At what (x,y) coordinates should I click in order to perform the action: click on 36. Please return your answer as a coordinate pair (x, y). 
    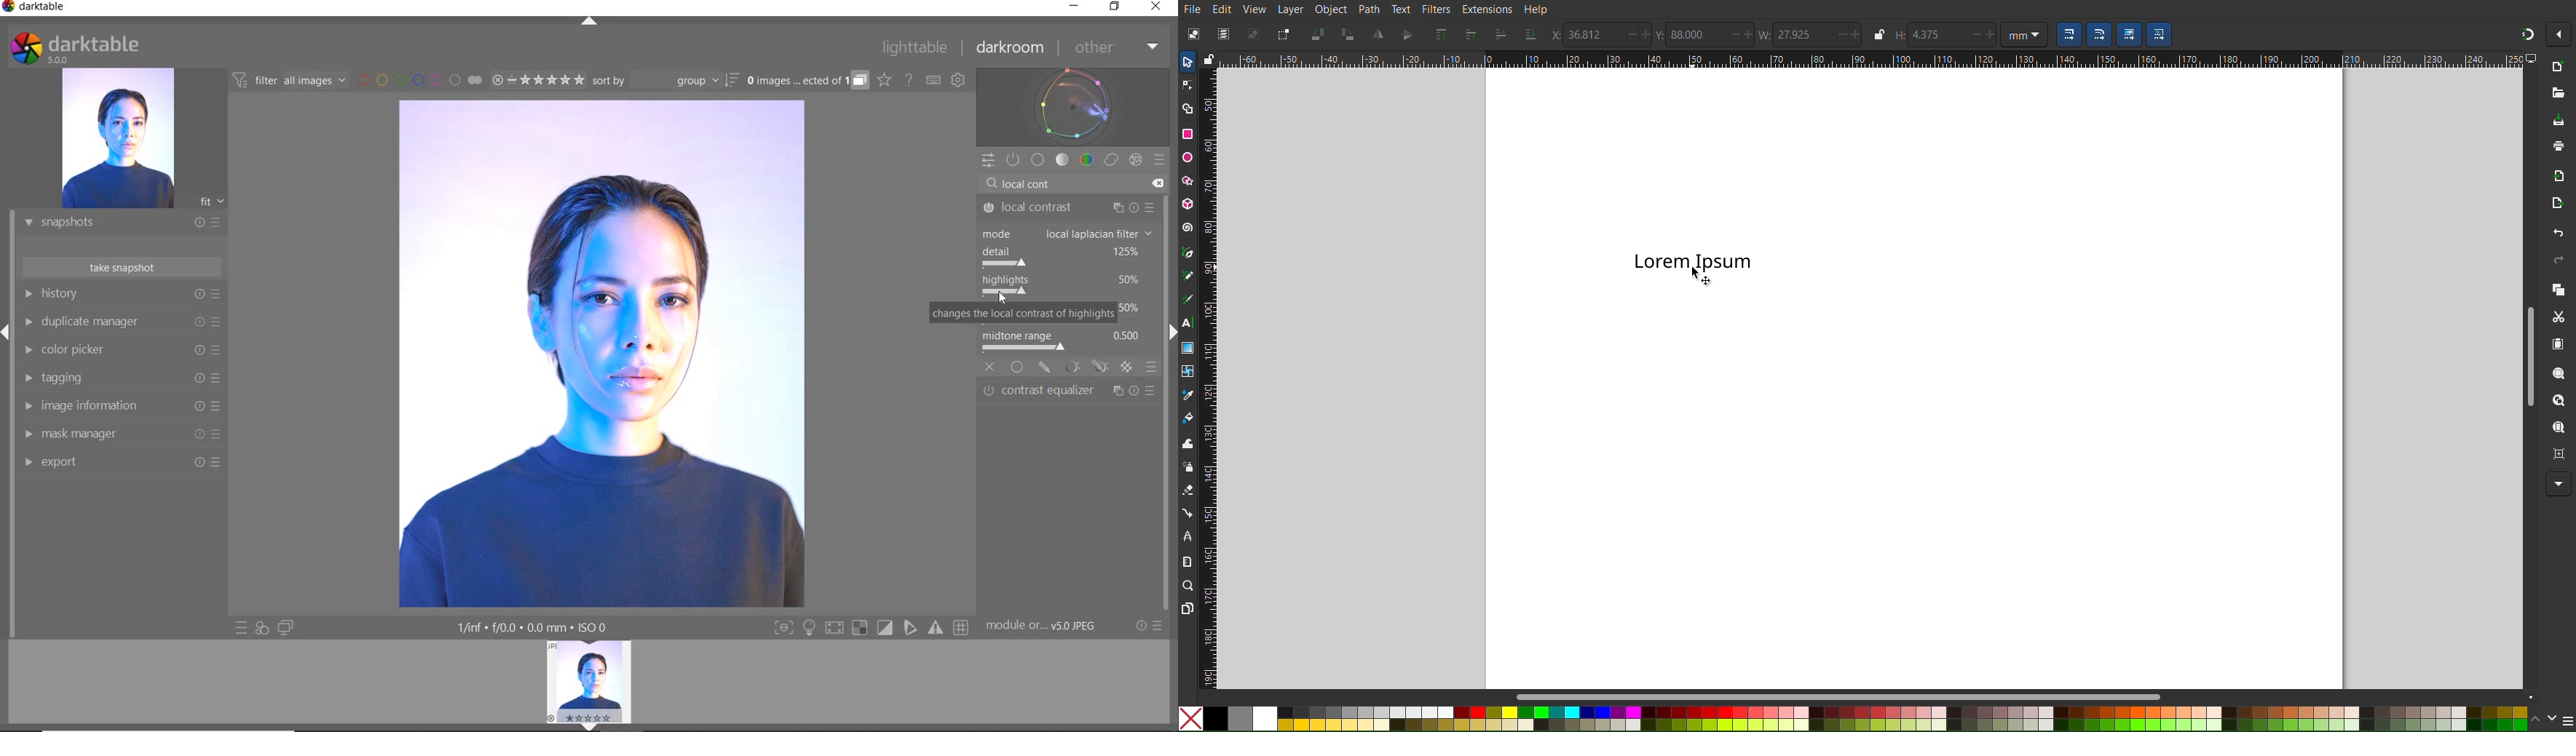
    Looking at the image, I should click on (1593, 34).